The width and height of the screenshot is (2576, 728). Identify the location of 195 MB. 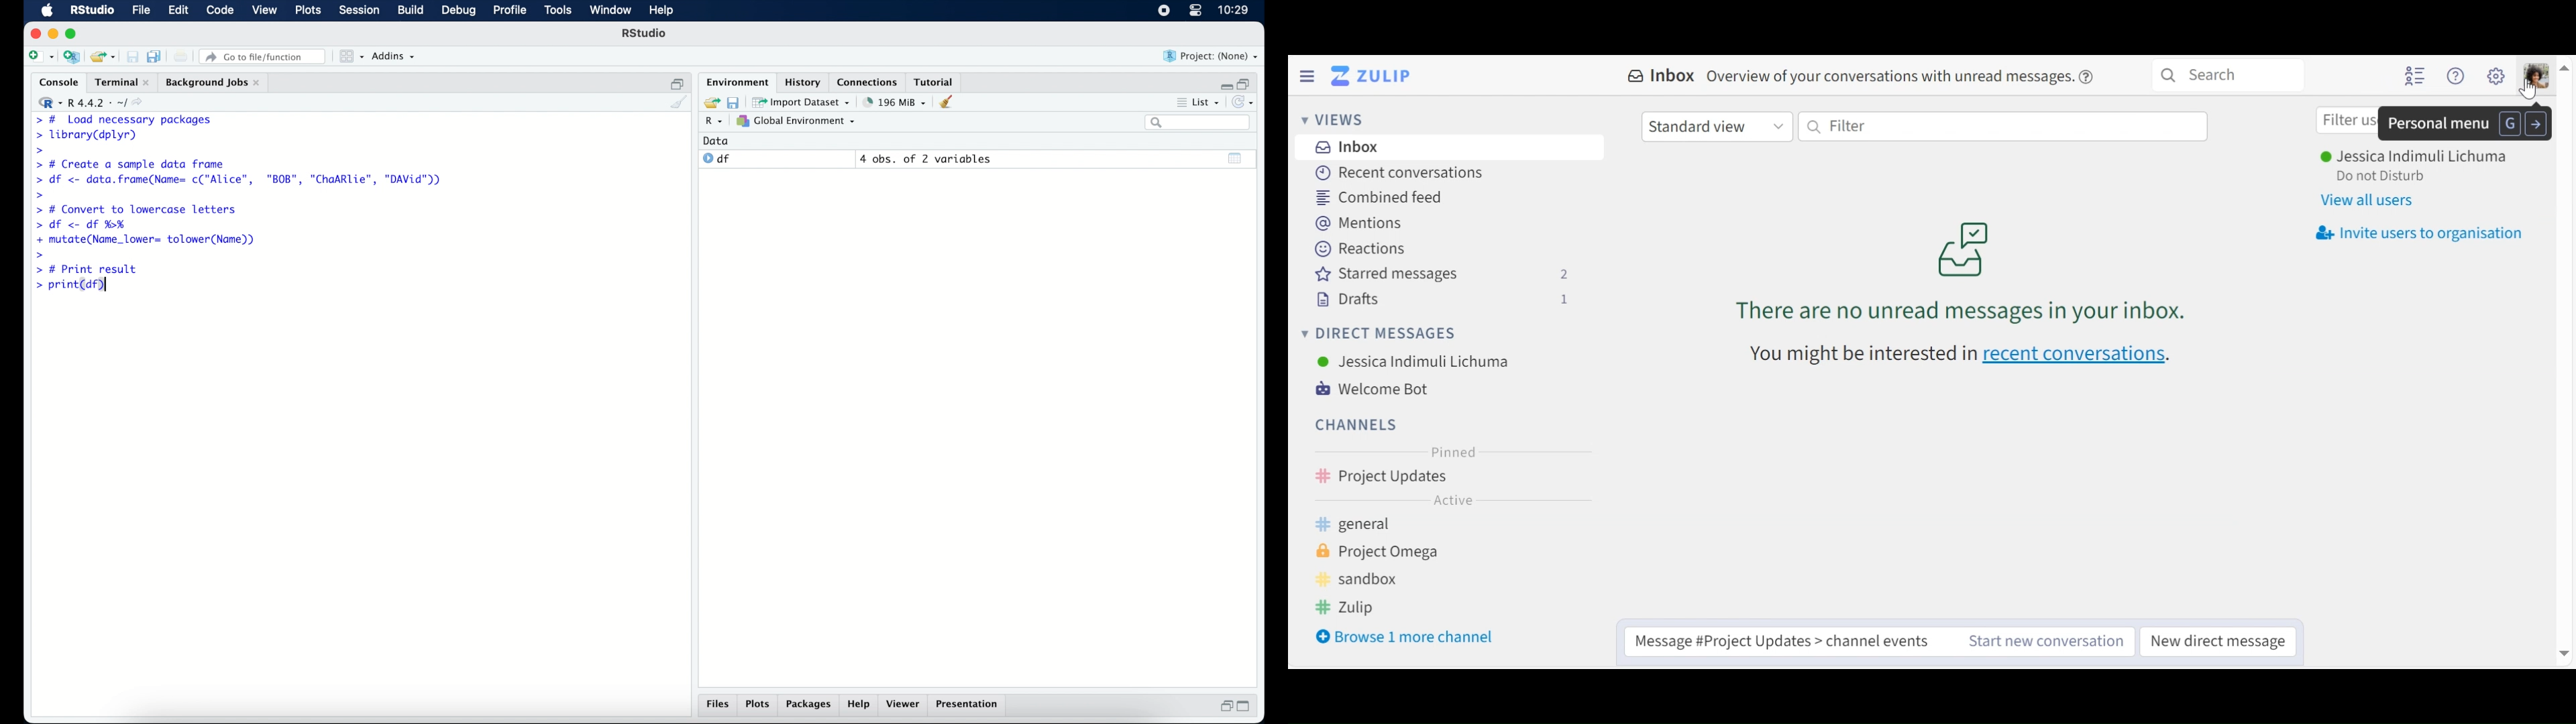
(894, 101).